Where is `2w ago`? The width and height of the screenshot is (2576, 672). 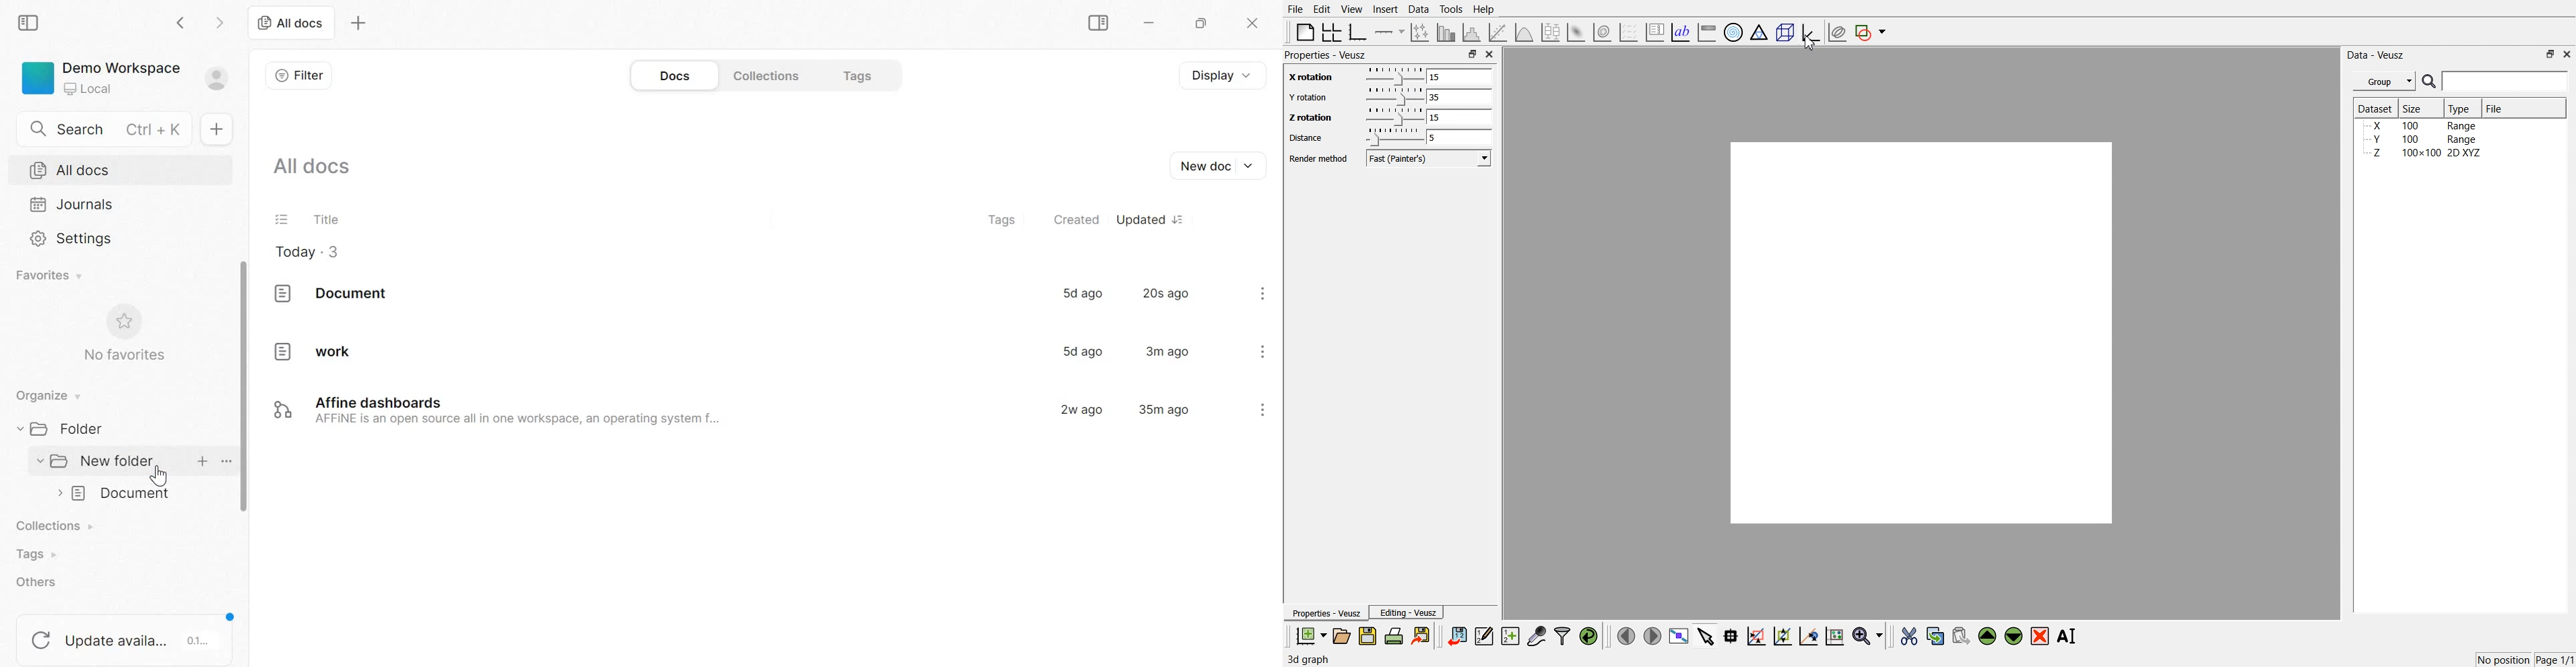
2w ago is located at coordinates (1084, 410).